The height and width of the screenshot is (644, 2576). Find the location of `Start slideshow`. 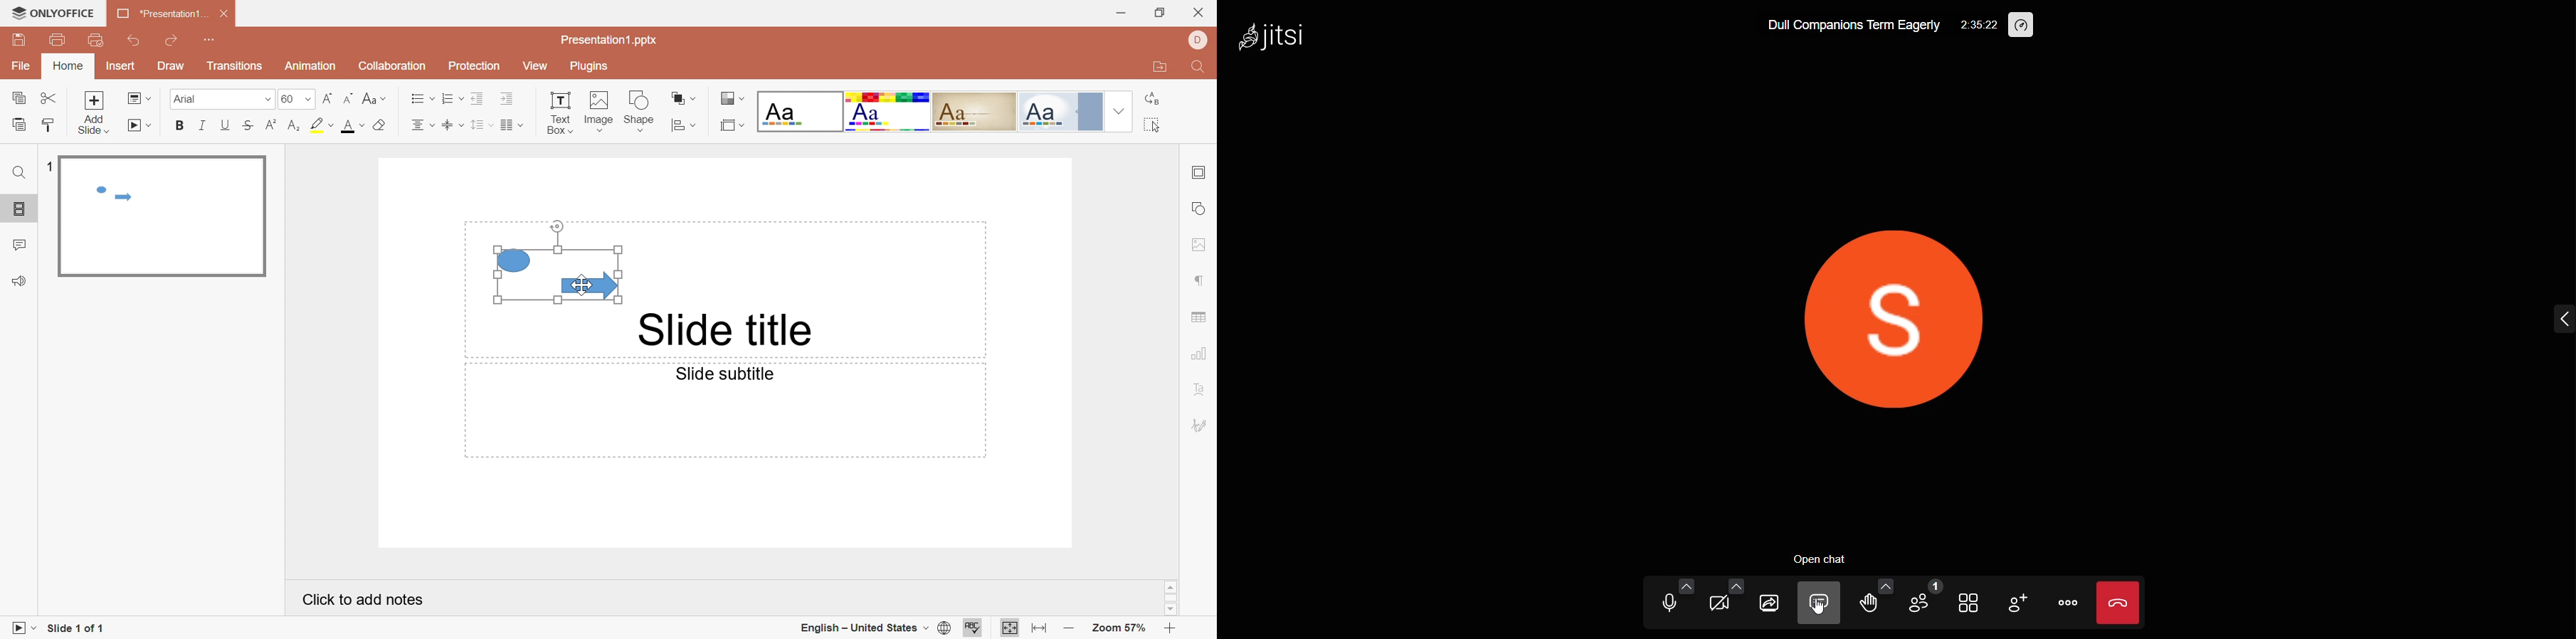

Start slideshow is located at coordinates (138, 126).